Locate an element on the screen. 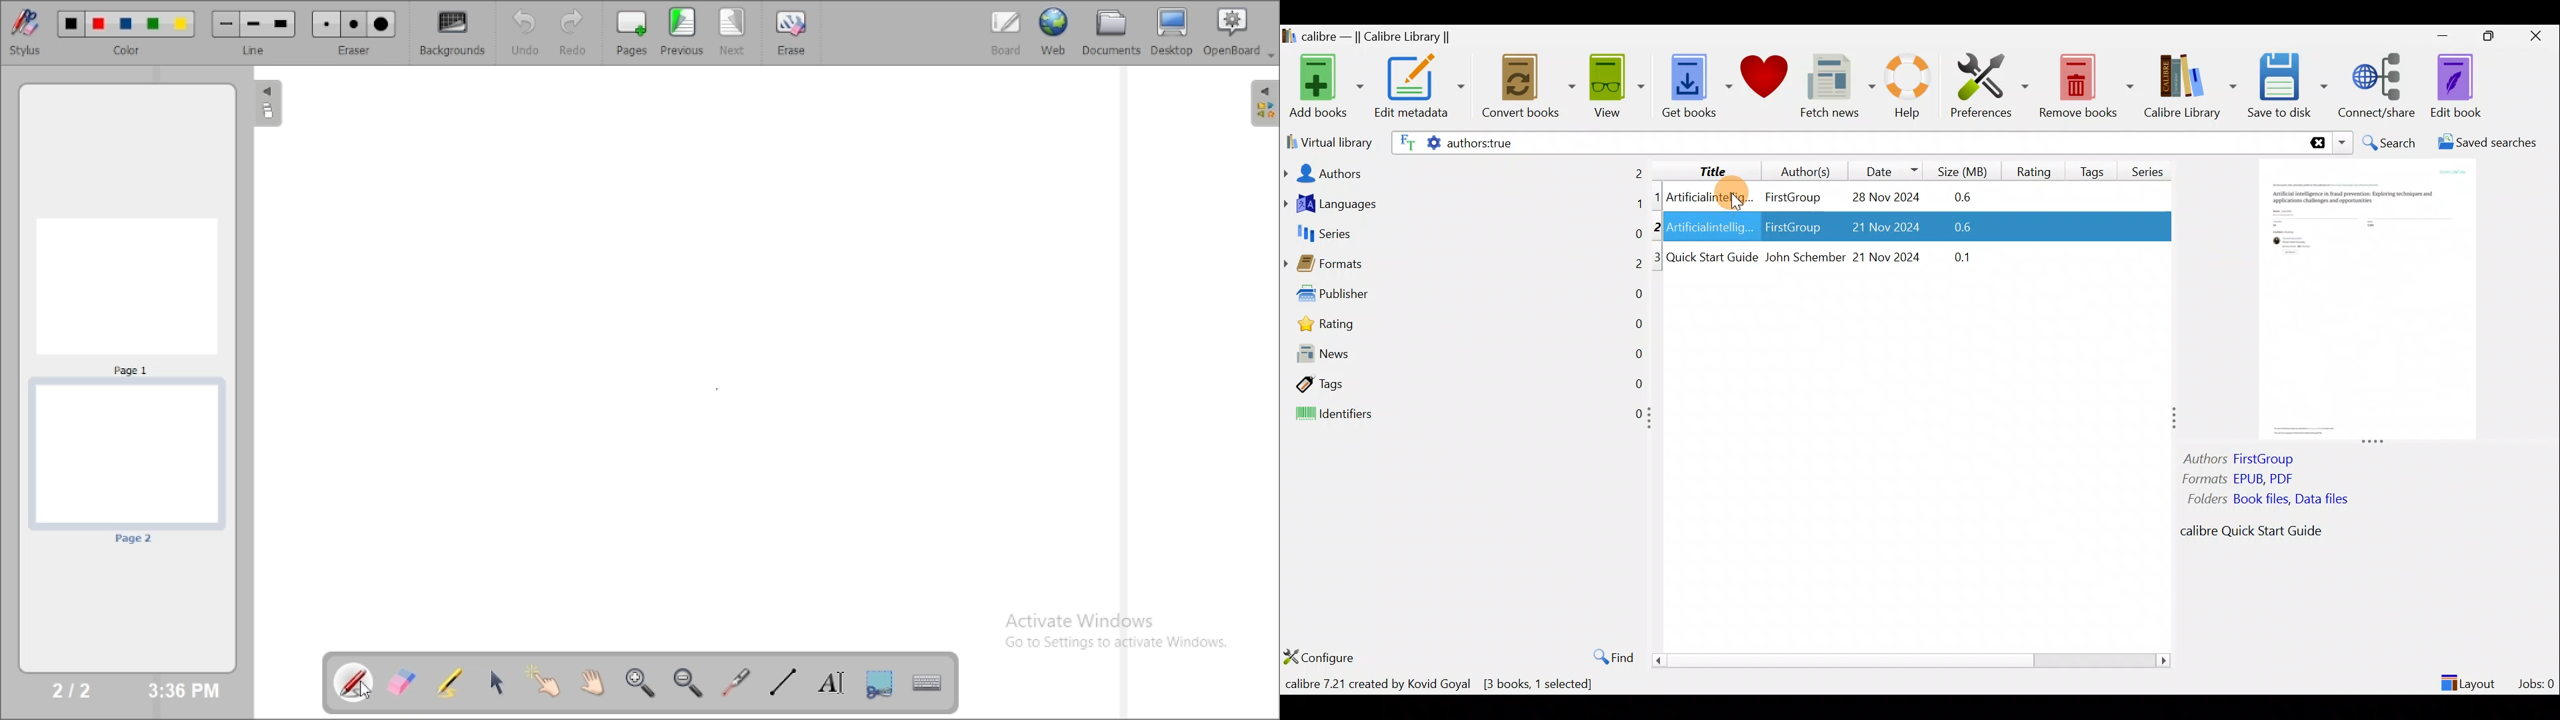  1 is located at coordinates (1657, 198).